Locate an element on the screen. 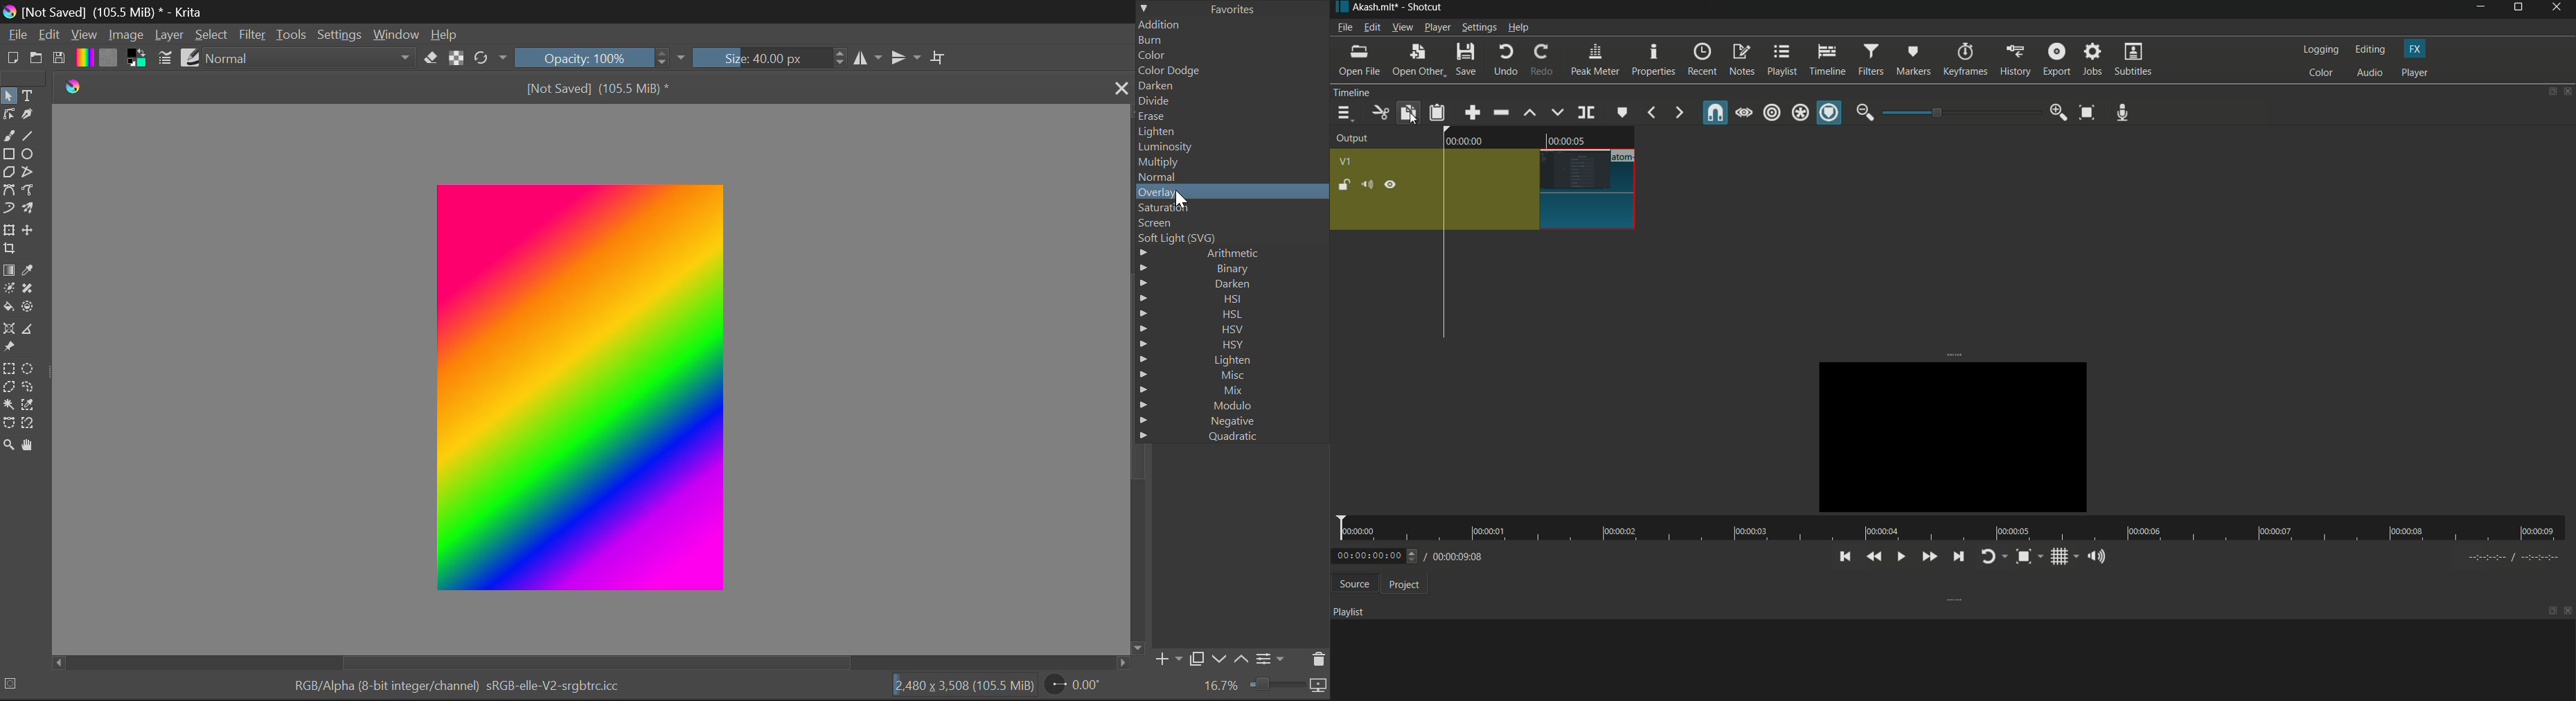 This screenshot has width=2576, height=728. close app is located at coordinates (2559, 10).